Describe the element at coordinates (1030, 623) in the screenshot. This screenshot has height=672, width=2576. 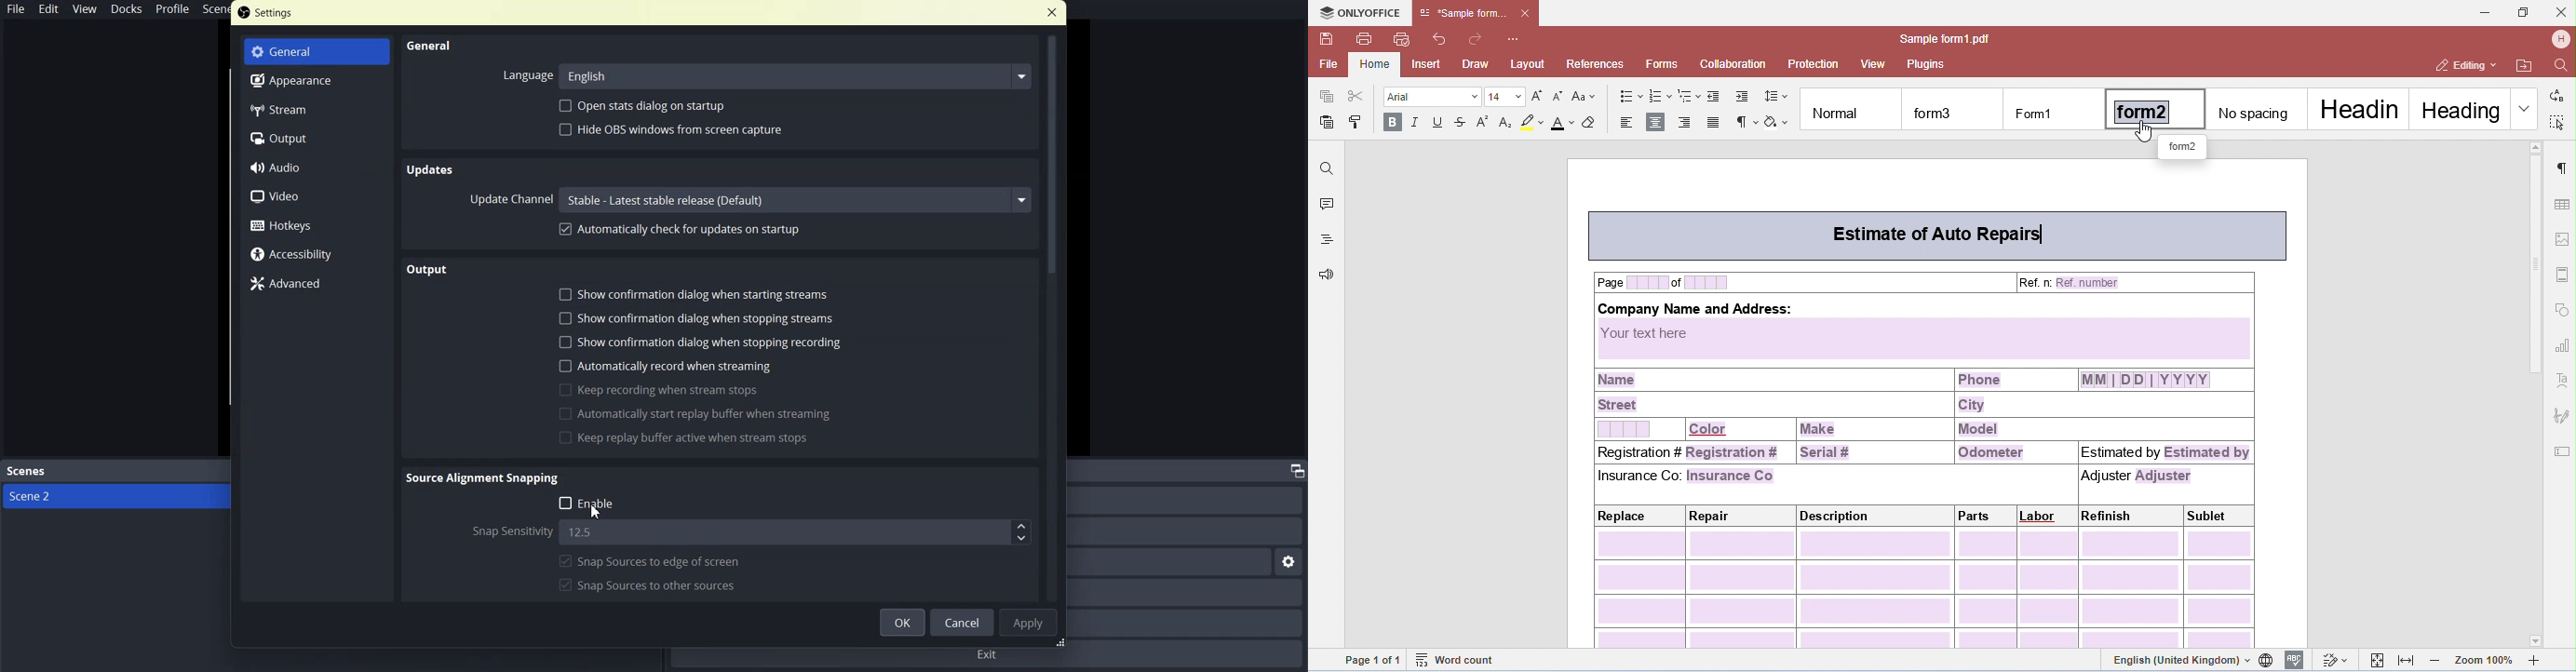
I see `Apply` at that location.